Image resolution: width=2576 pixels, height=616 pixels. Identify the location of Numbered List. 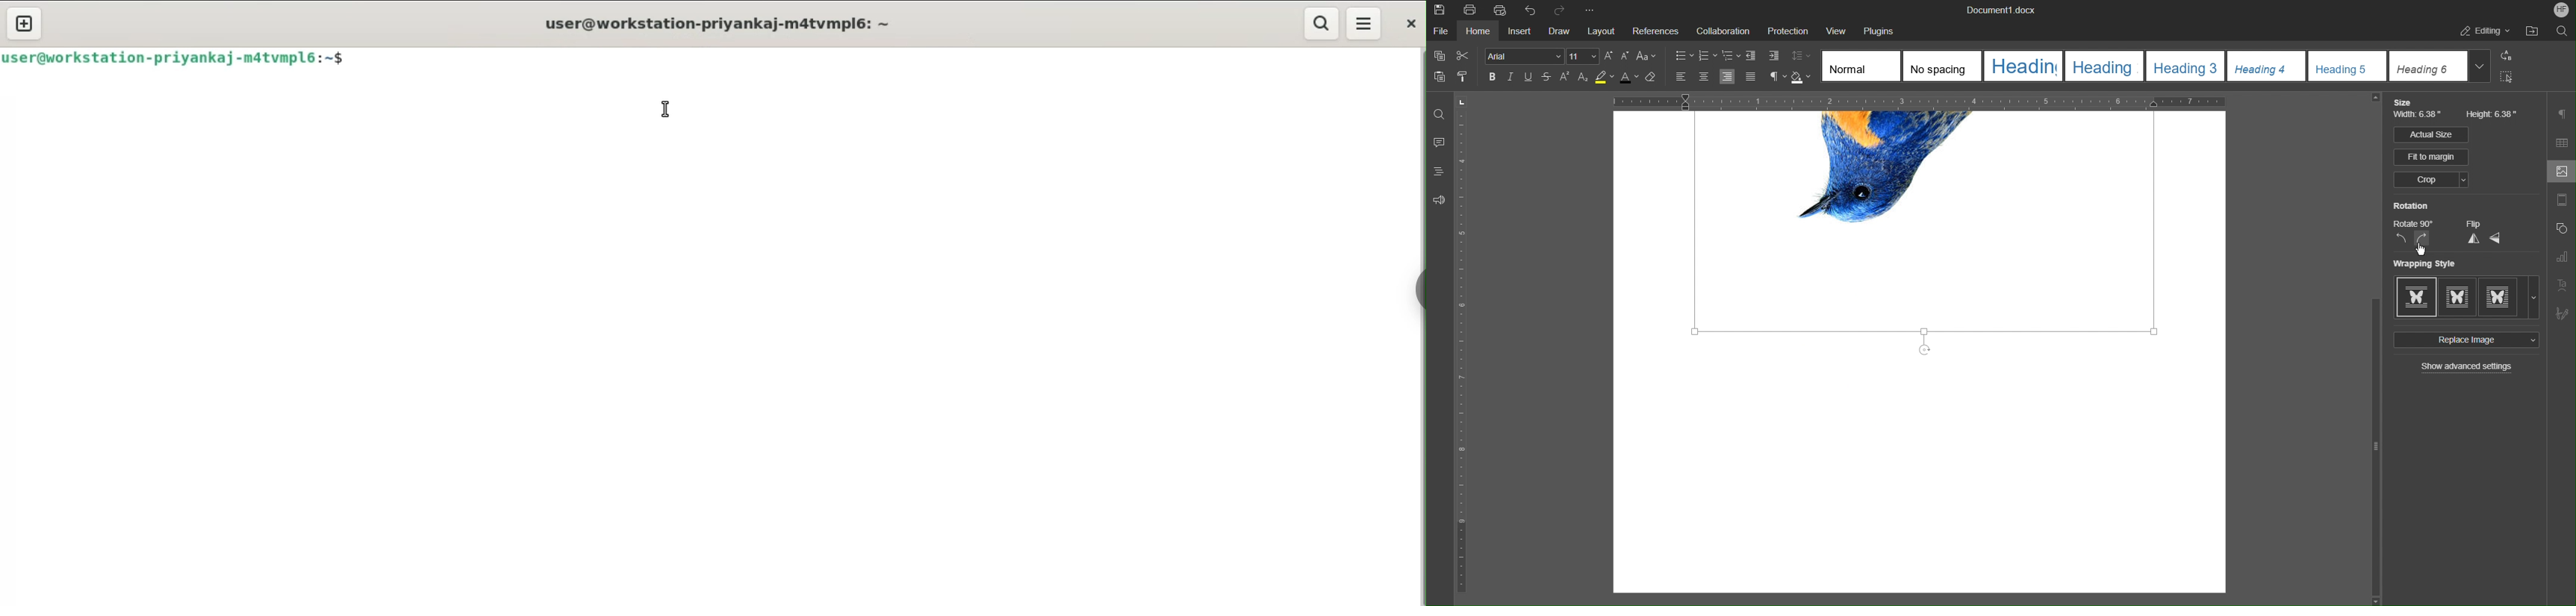
(1708, 56).